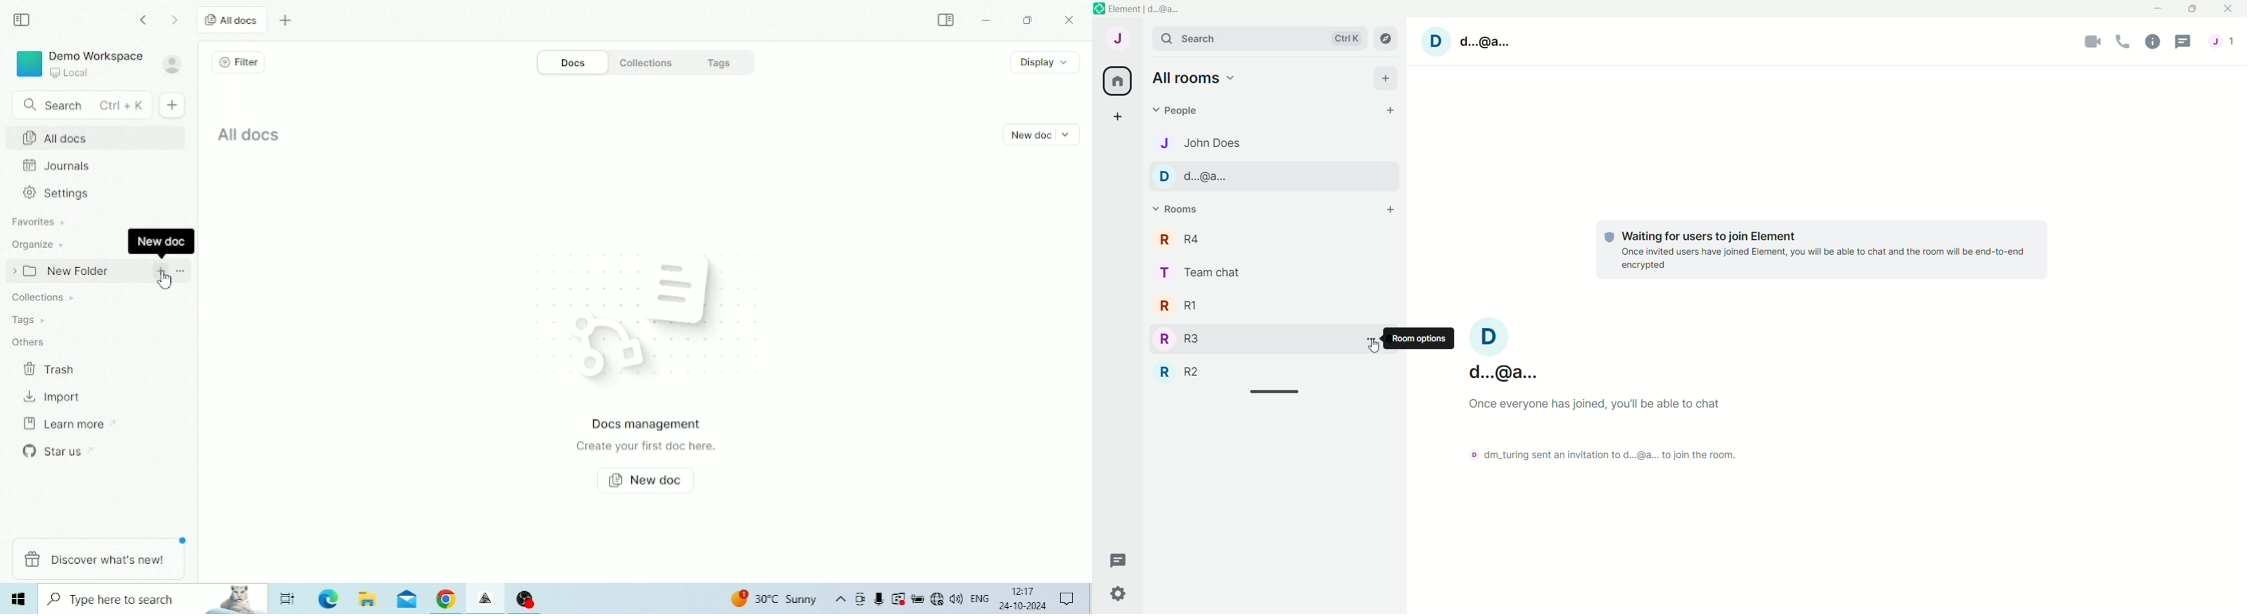 This screenshot has width=2268, height=616. I want to click on Meet Now, so click(860, 599).